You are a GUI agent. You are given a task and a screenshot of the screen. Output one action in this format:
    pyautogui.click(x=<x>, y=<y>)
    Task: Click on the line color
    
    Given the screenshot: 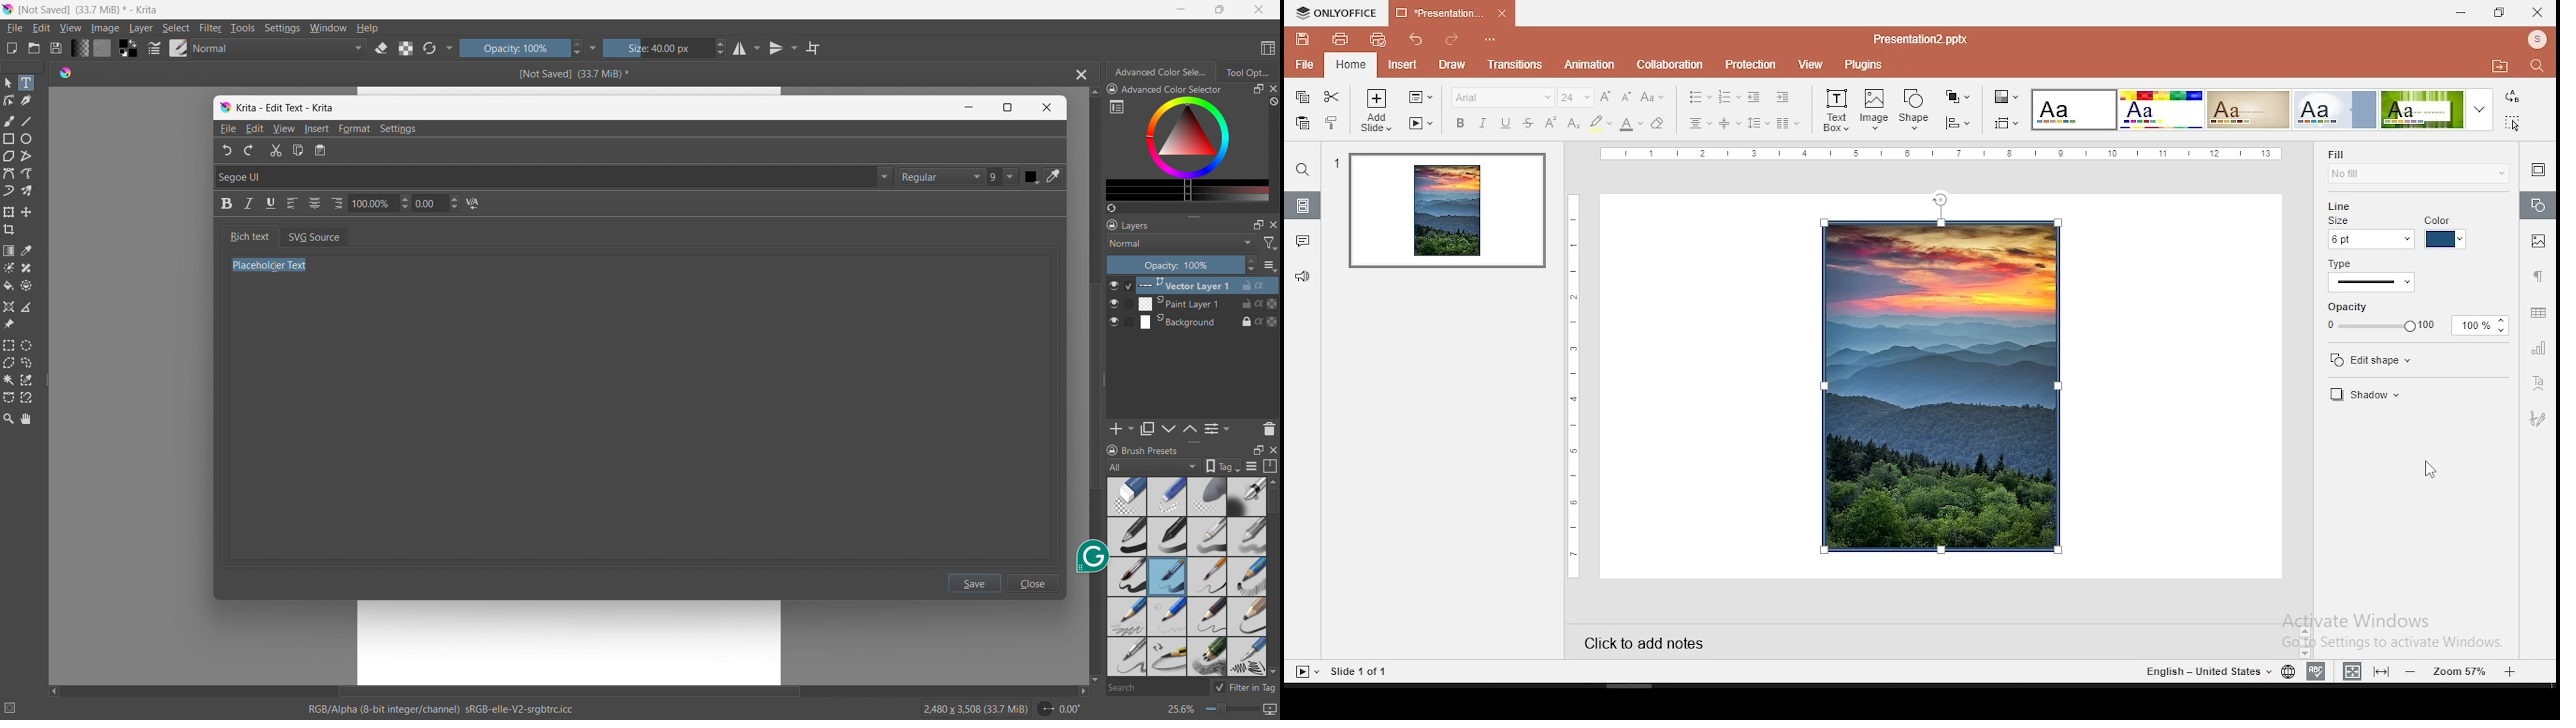 What is the action you would take?
    pyautogui.click(x=2446, y=231)
    